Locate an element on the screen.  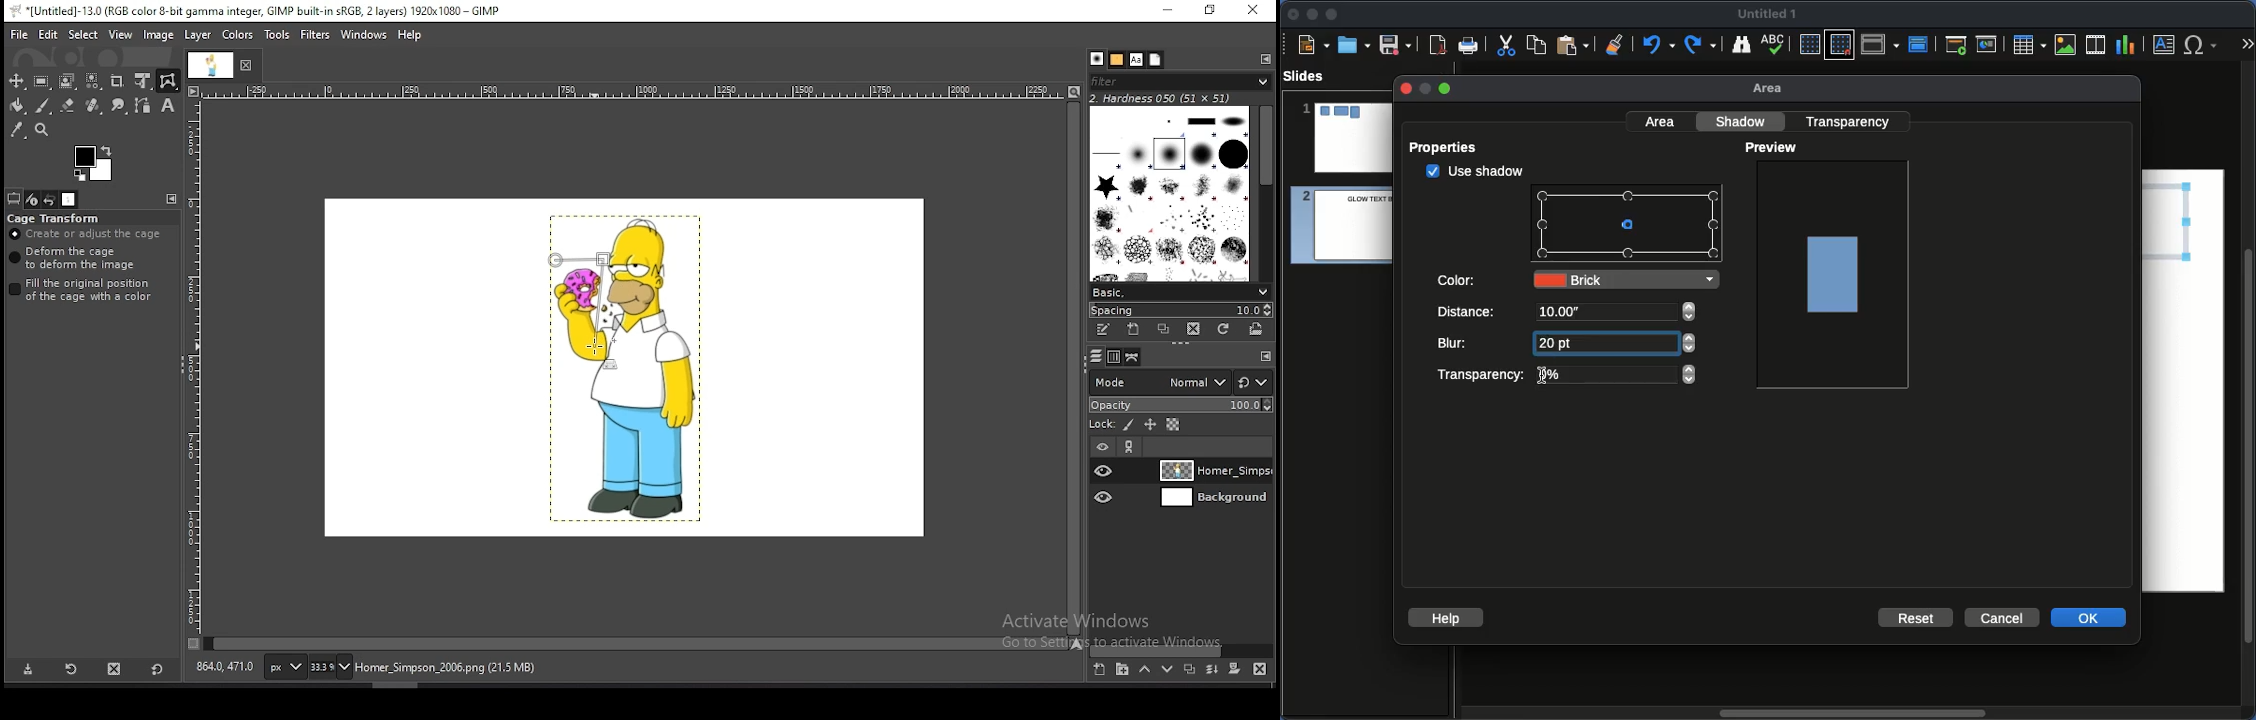
delete tool preset is located at coordinates (116, 670).